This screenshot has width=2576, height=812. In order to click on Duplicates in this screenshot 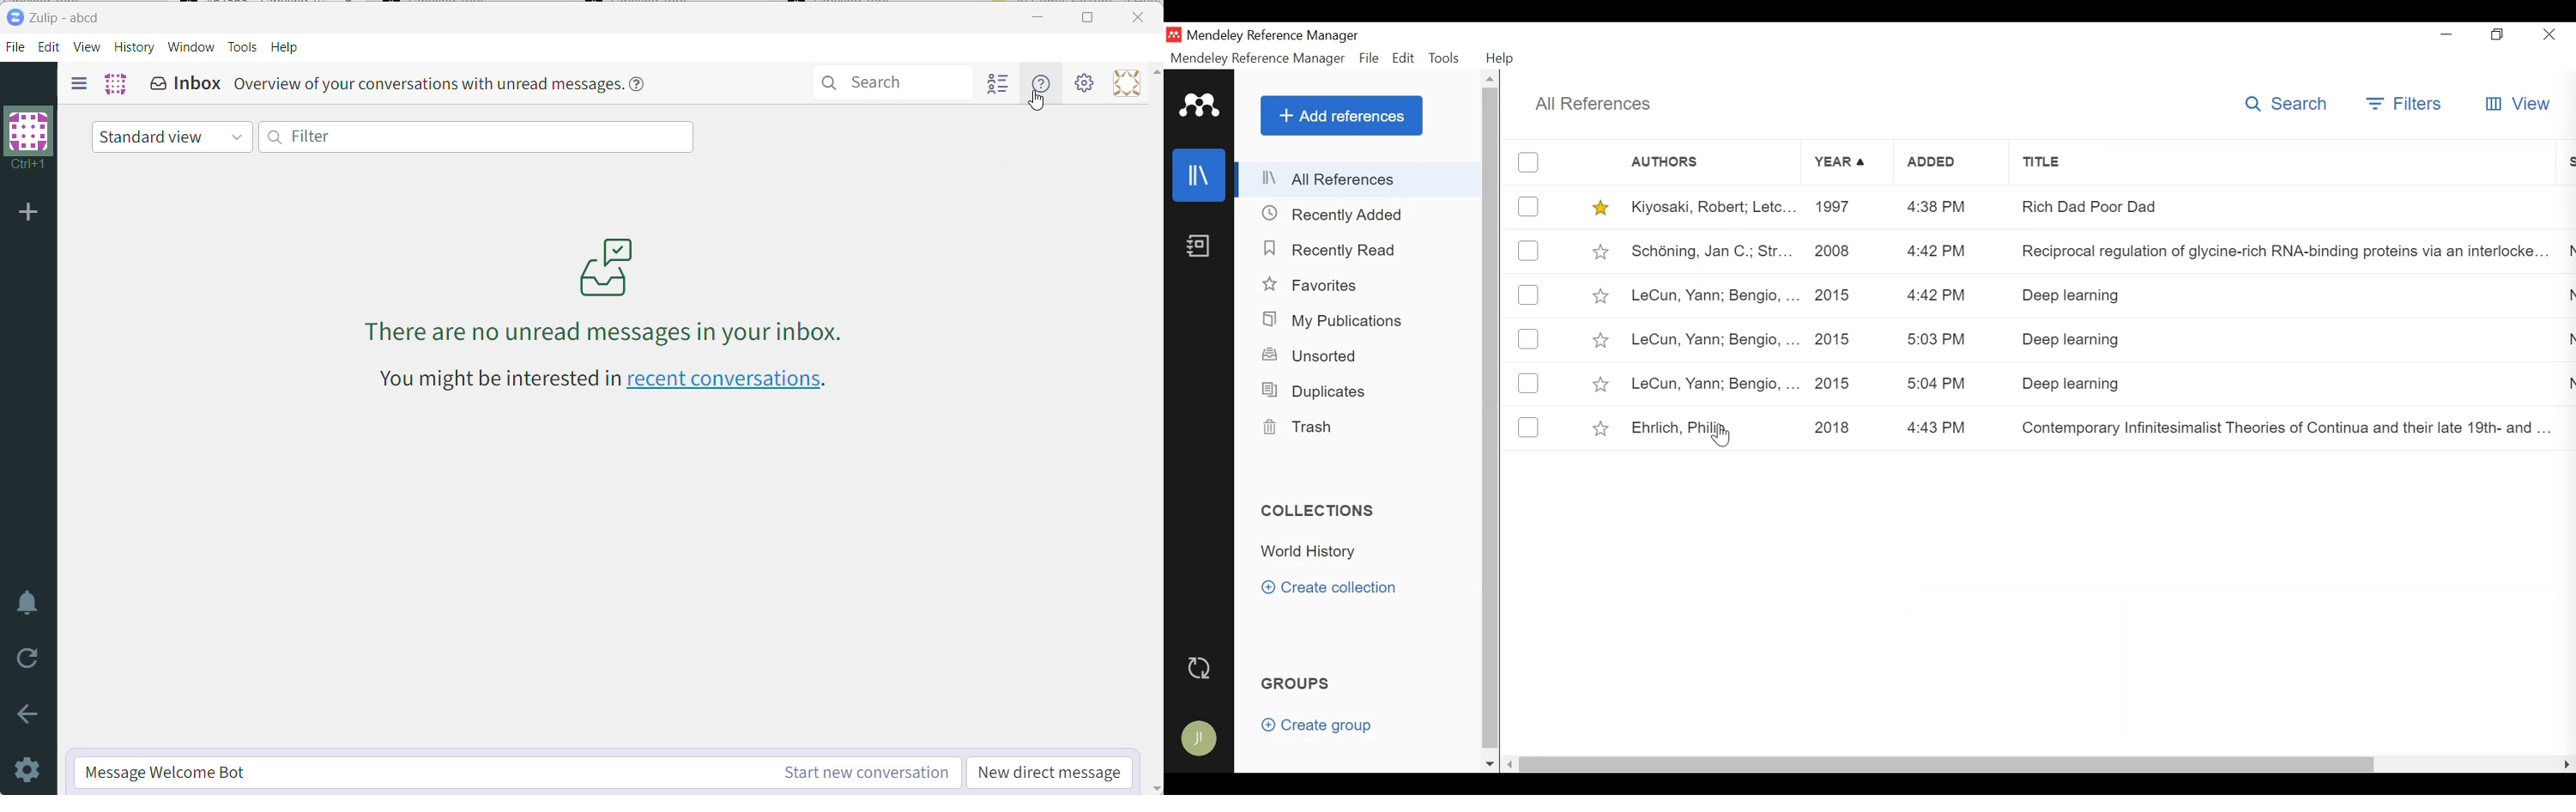, I will do `click(1311, 392)`.